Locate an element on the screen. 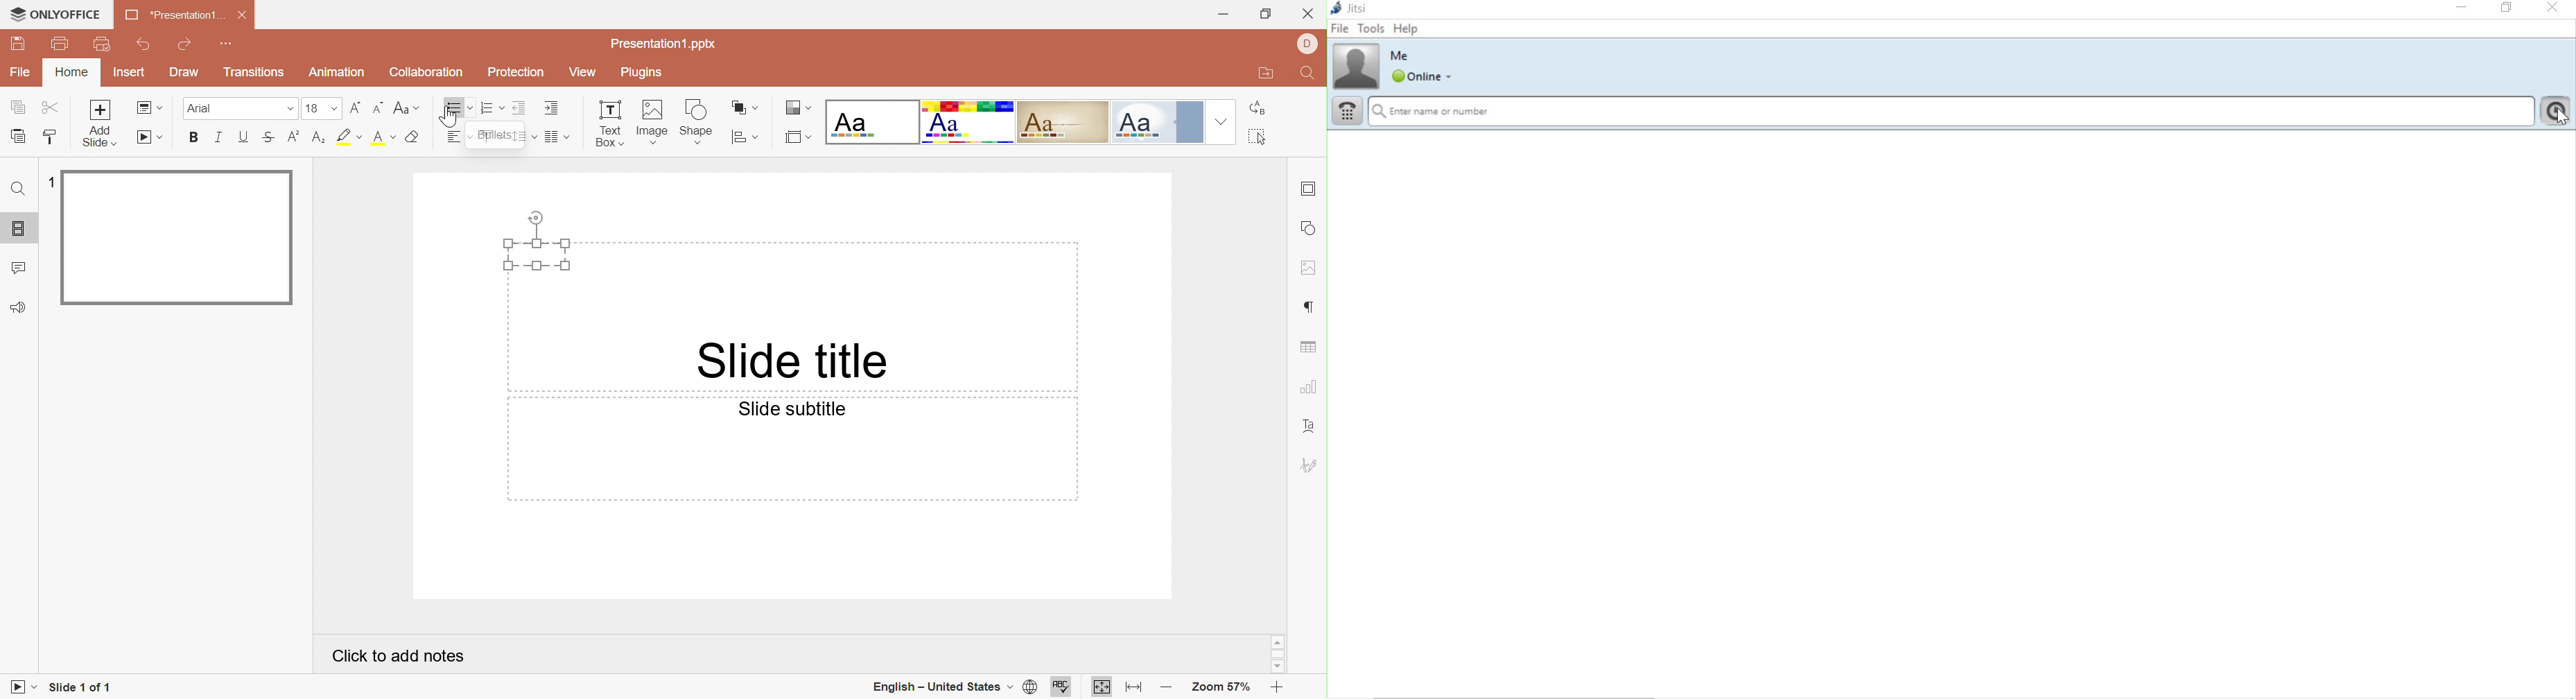 This screenshot has width=2576, height=700. Undo is located at coordinates (144, 46).